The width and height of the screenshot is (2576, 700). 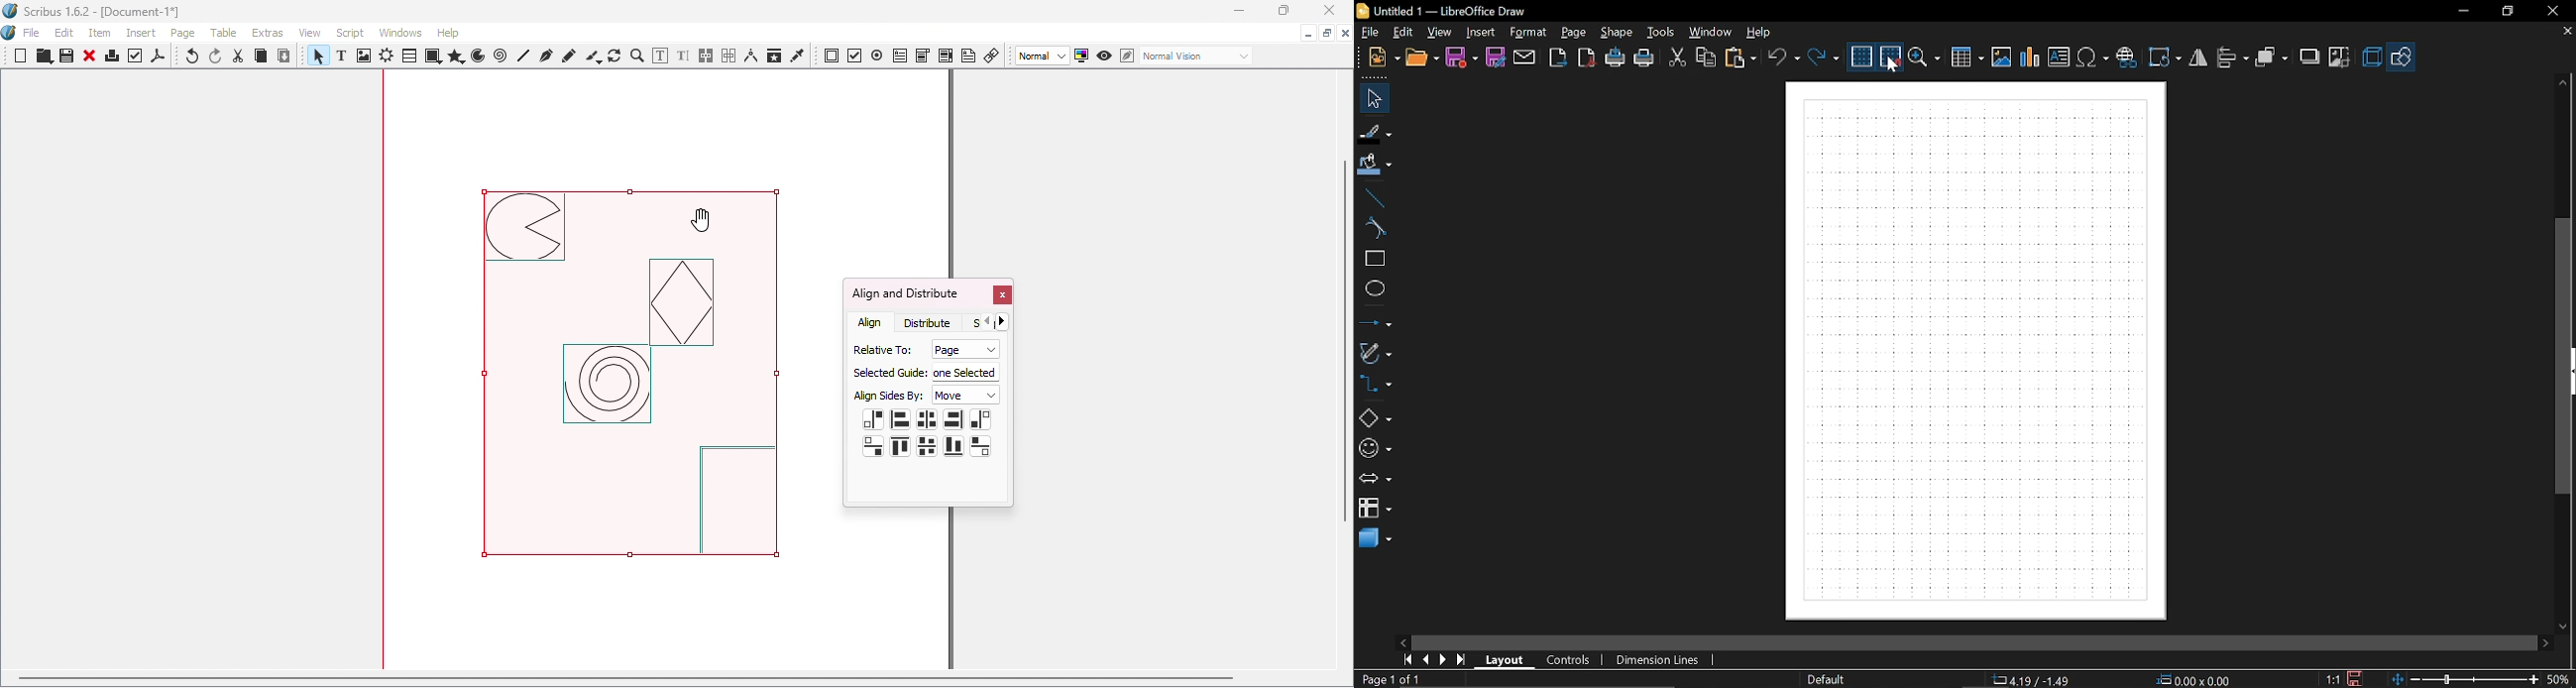 What do you see at coordinates (1893, 65) in the screenshot?
I see `Cursor` at bounding box center [1893, 65].